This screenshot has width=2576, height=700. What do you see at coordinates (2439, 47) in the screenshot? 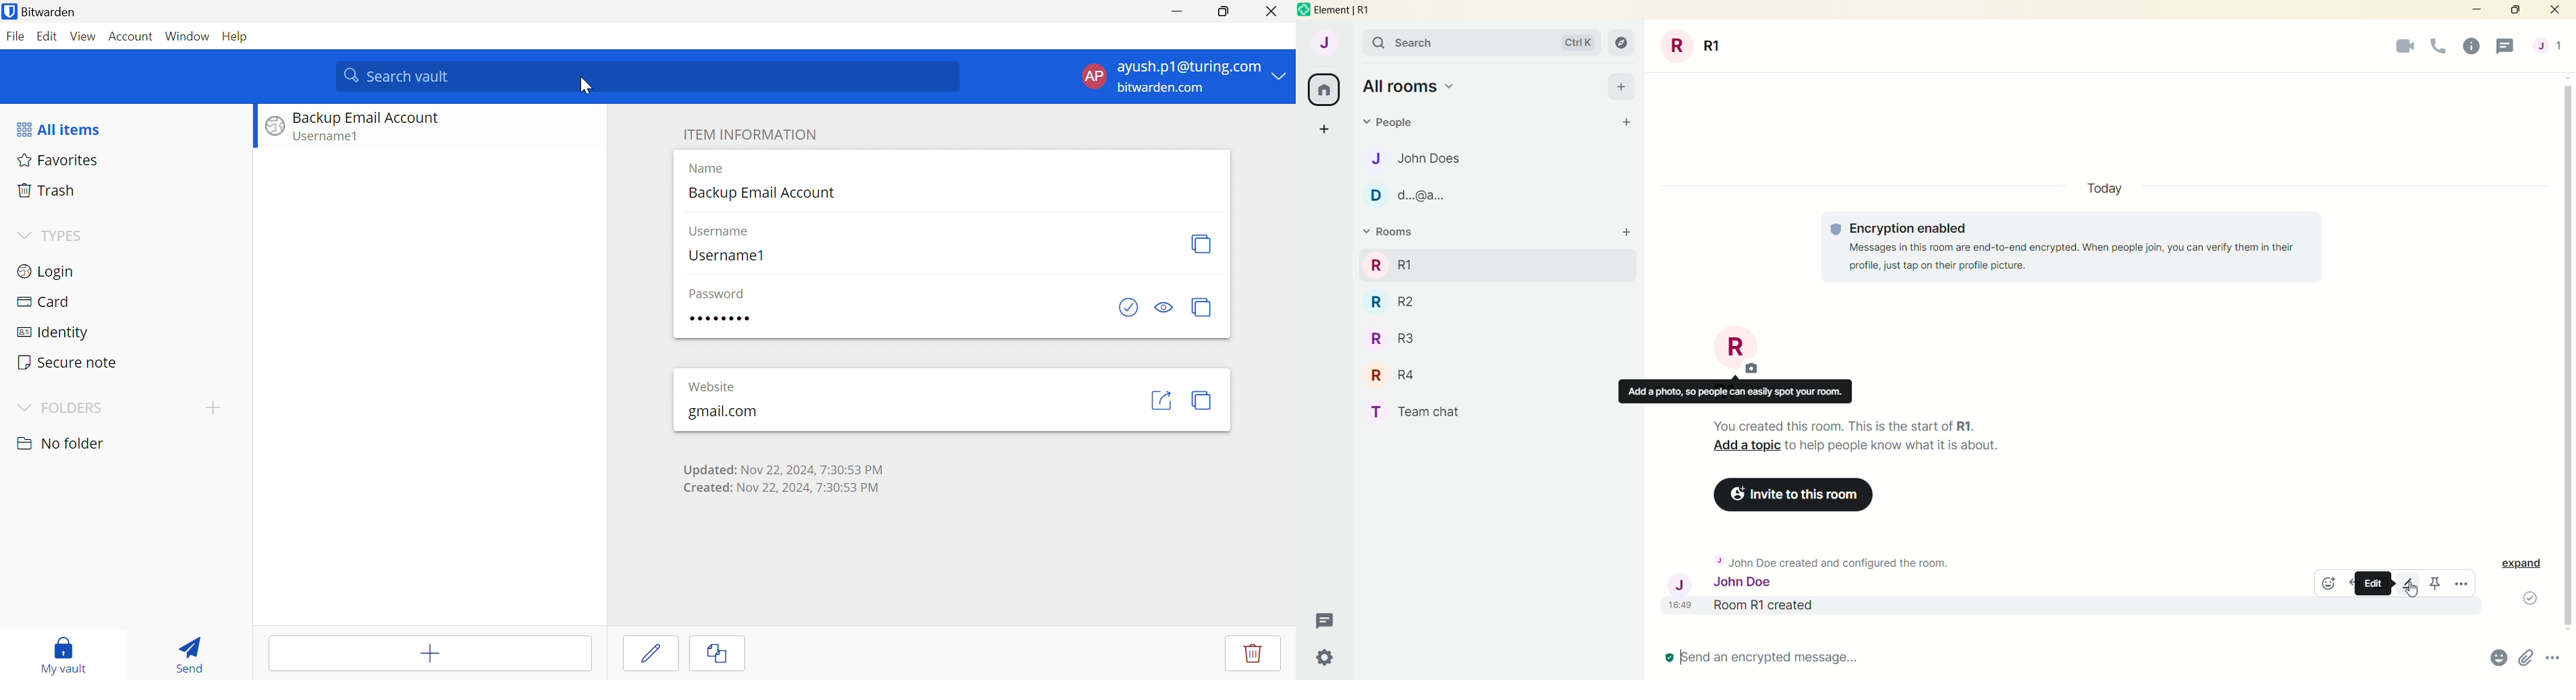
I see `voice call` at bounding box center [2439, 47].